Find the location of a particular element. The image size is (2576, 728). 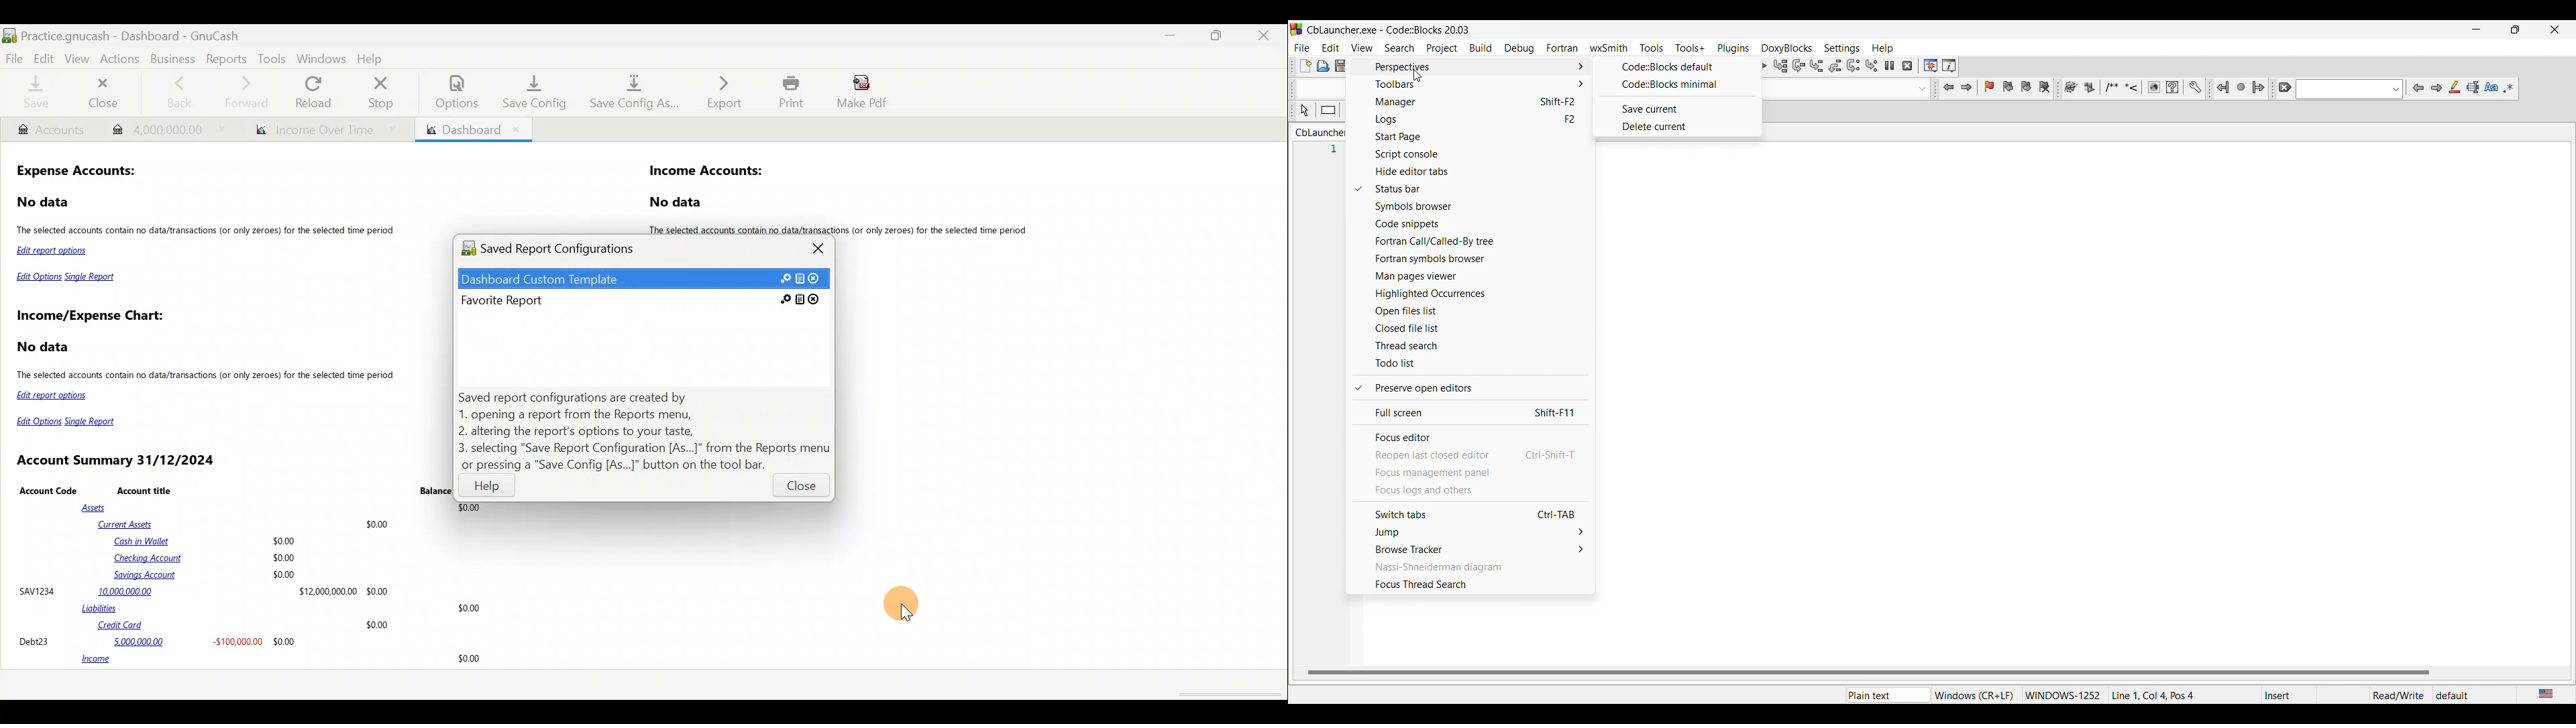

Step info is located at coordinates (1817, 66).